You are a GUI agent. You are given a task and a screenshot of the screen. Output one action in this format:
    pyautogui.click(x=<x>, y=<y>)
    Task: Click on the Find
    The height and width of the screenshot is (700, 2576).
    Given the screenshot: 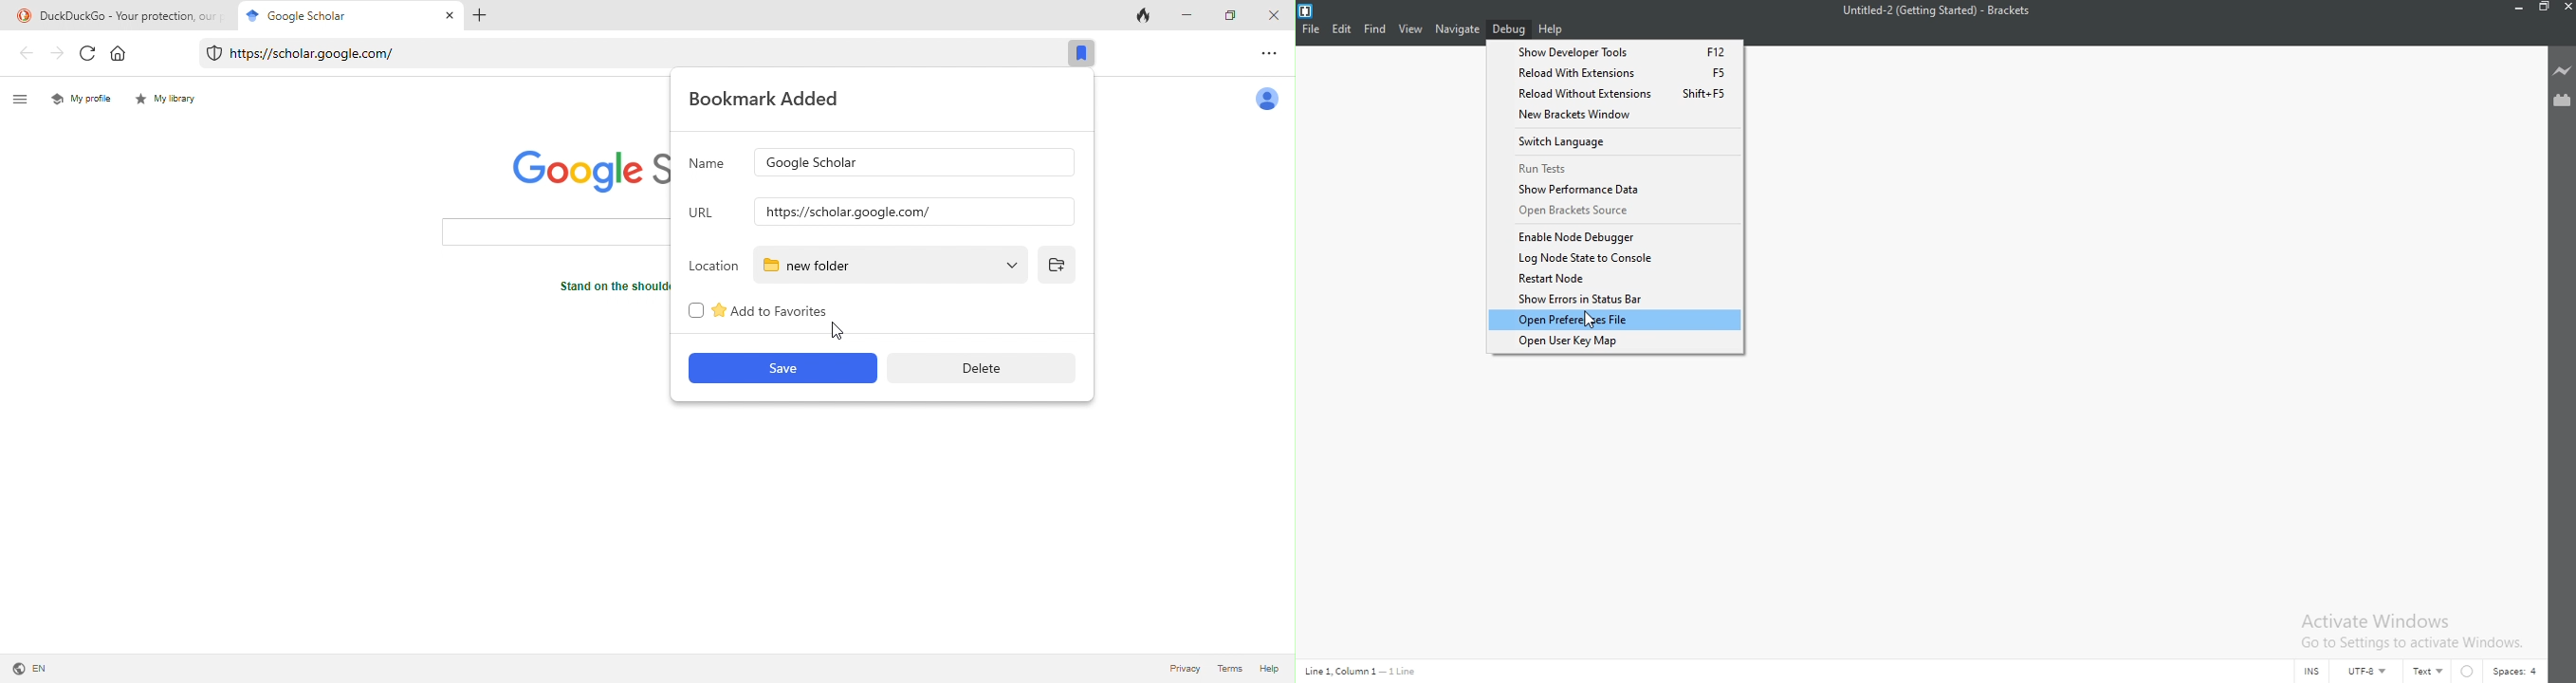 What is the action you would take?
    pyautogui.click(x=1374, y=29)
    